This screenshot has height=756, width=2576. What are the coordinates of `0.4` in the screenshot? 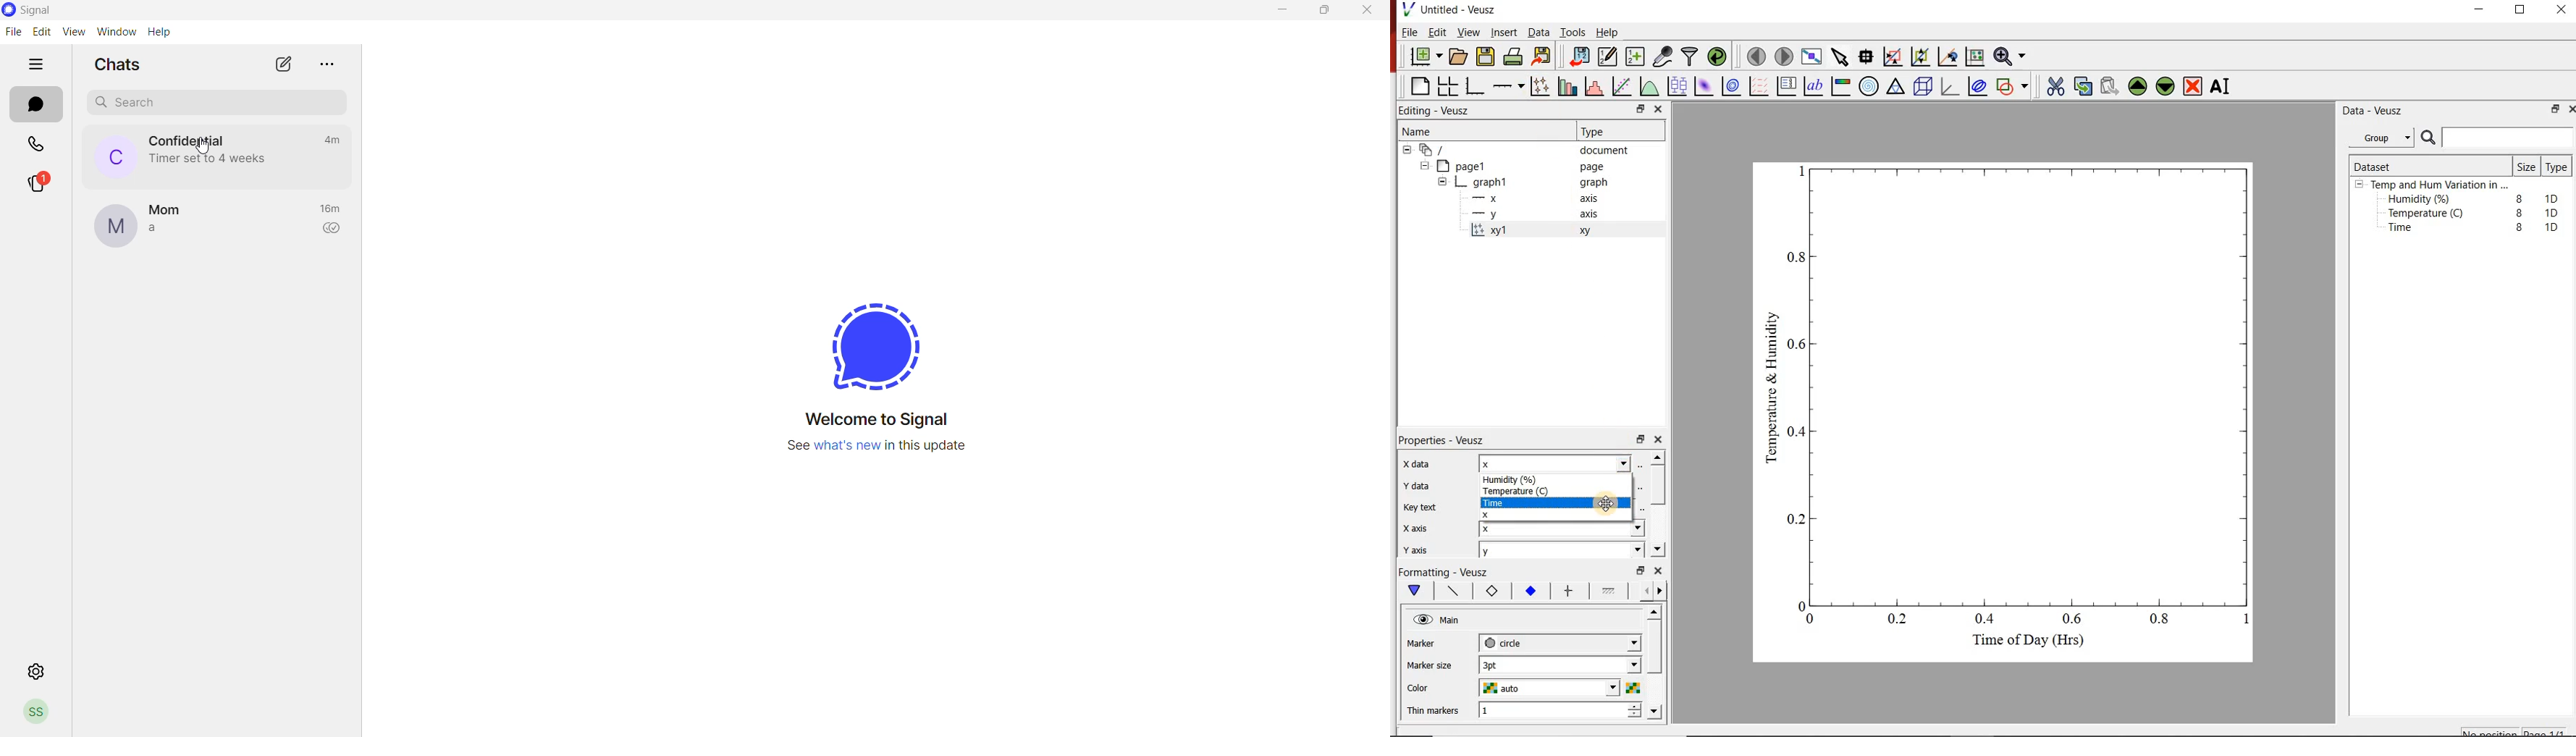 It's located at (1987, 620).